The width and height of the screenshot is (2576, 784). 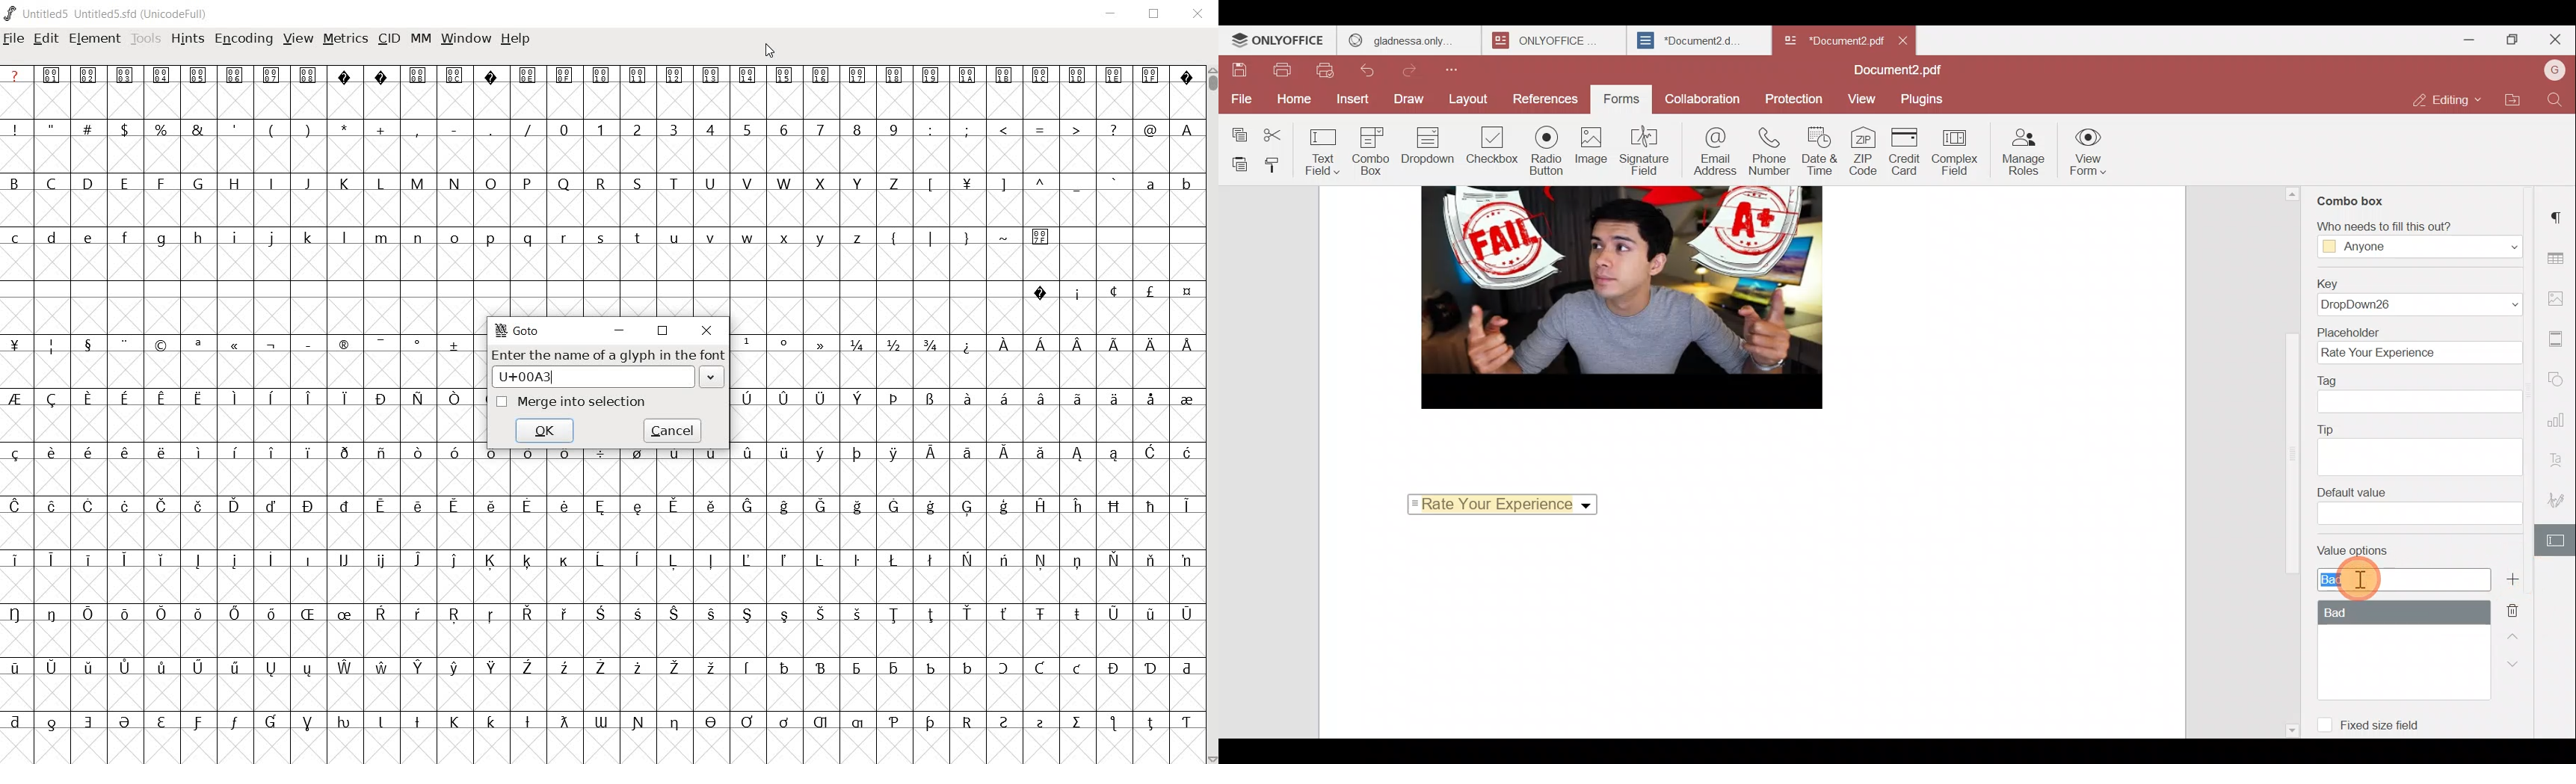 I want to click on Symbol, so click(x=380, y=398).